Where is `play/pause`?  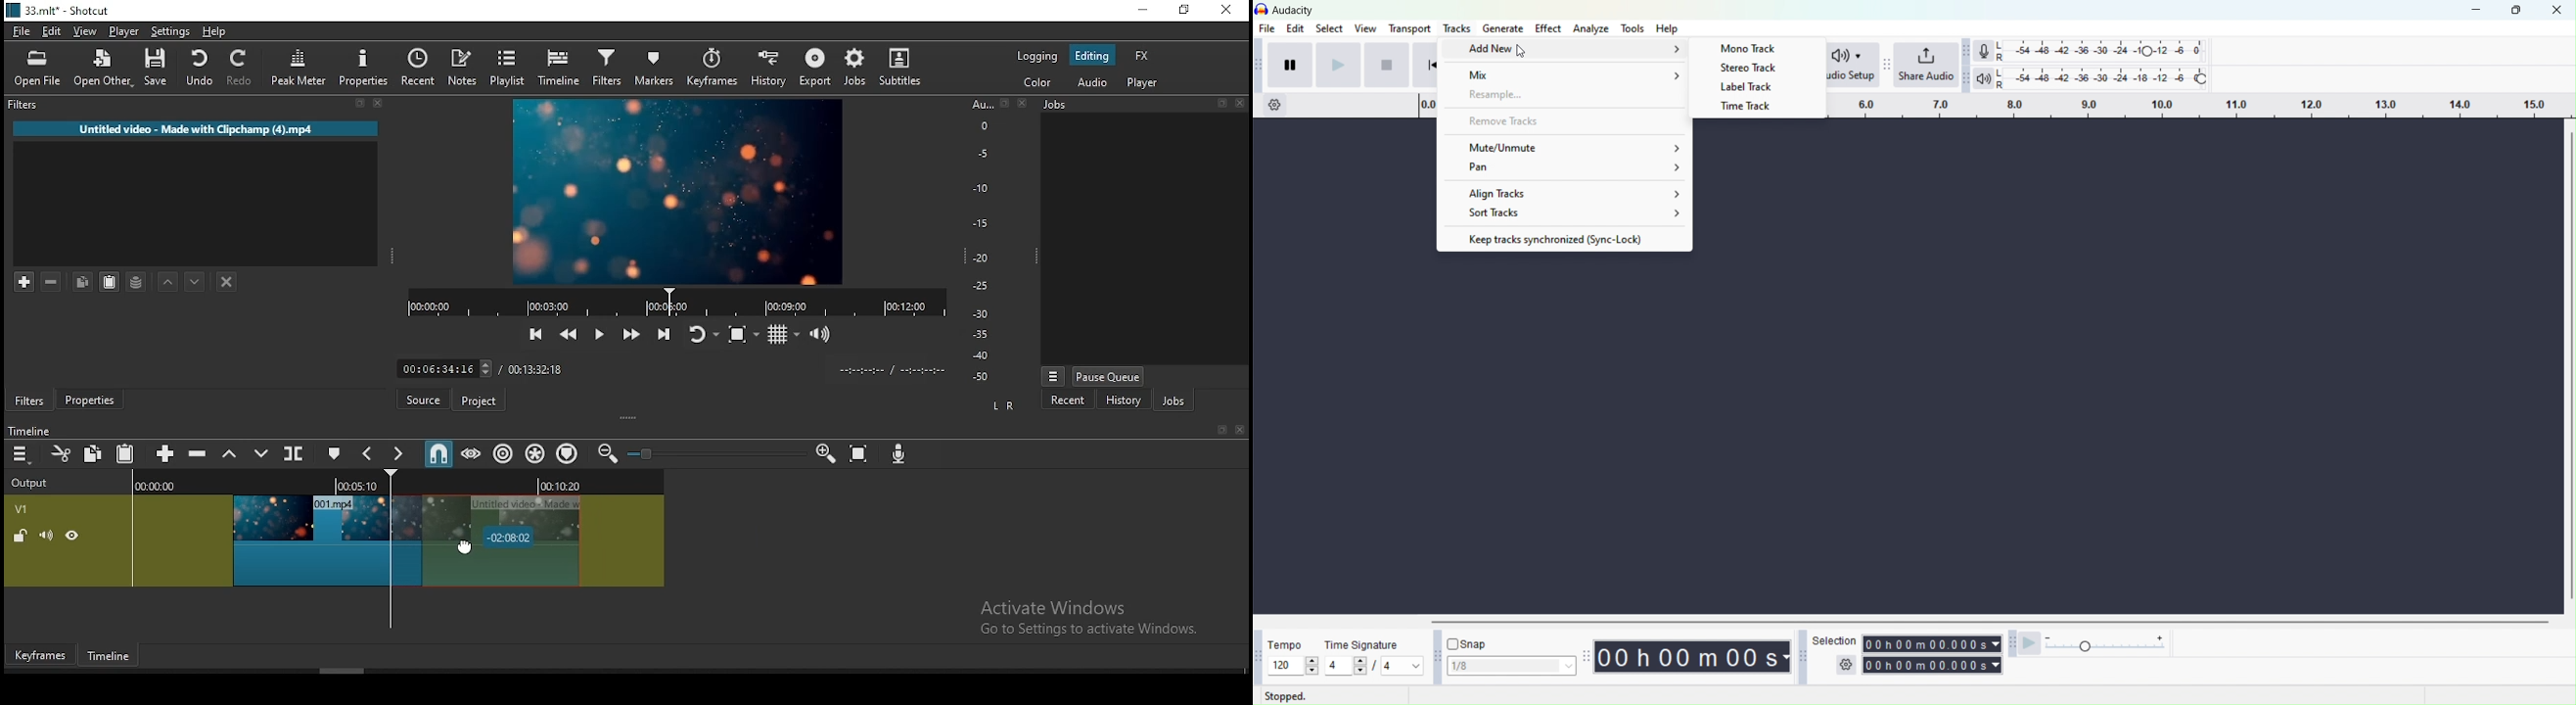 play/pause is located at coordinates (597, 338).